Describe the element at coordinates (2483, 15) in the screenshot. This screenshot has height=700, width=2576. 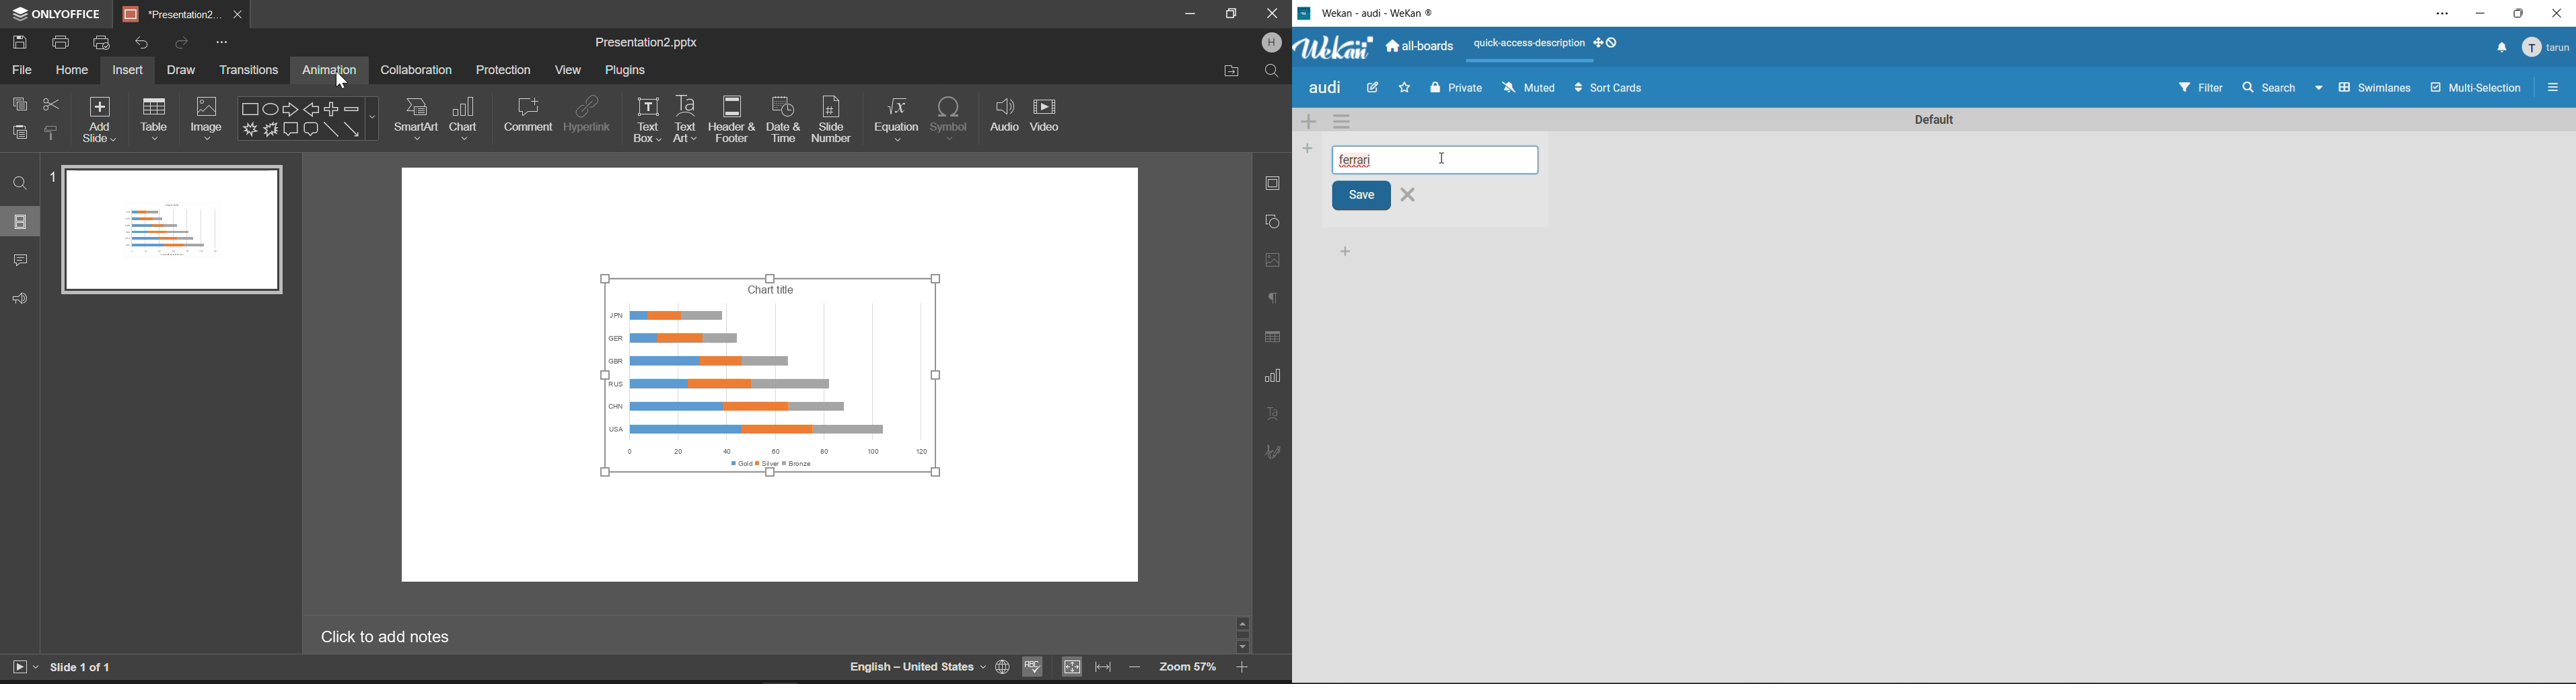
I see `minimize` at that location.